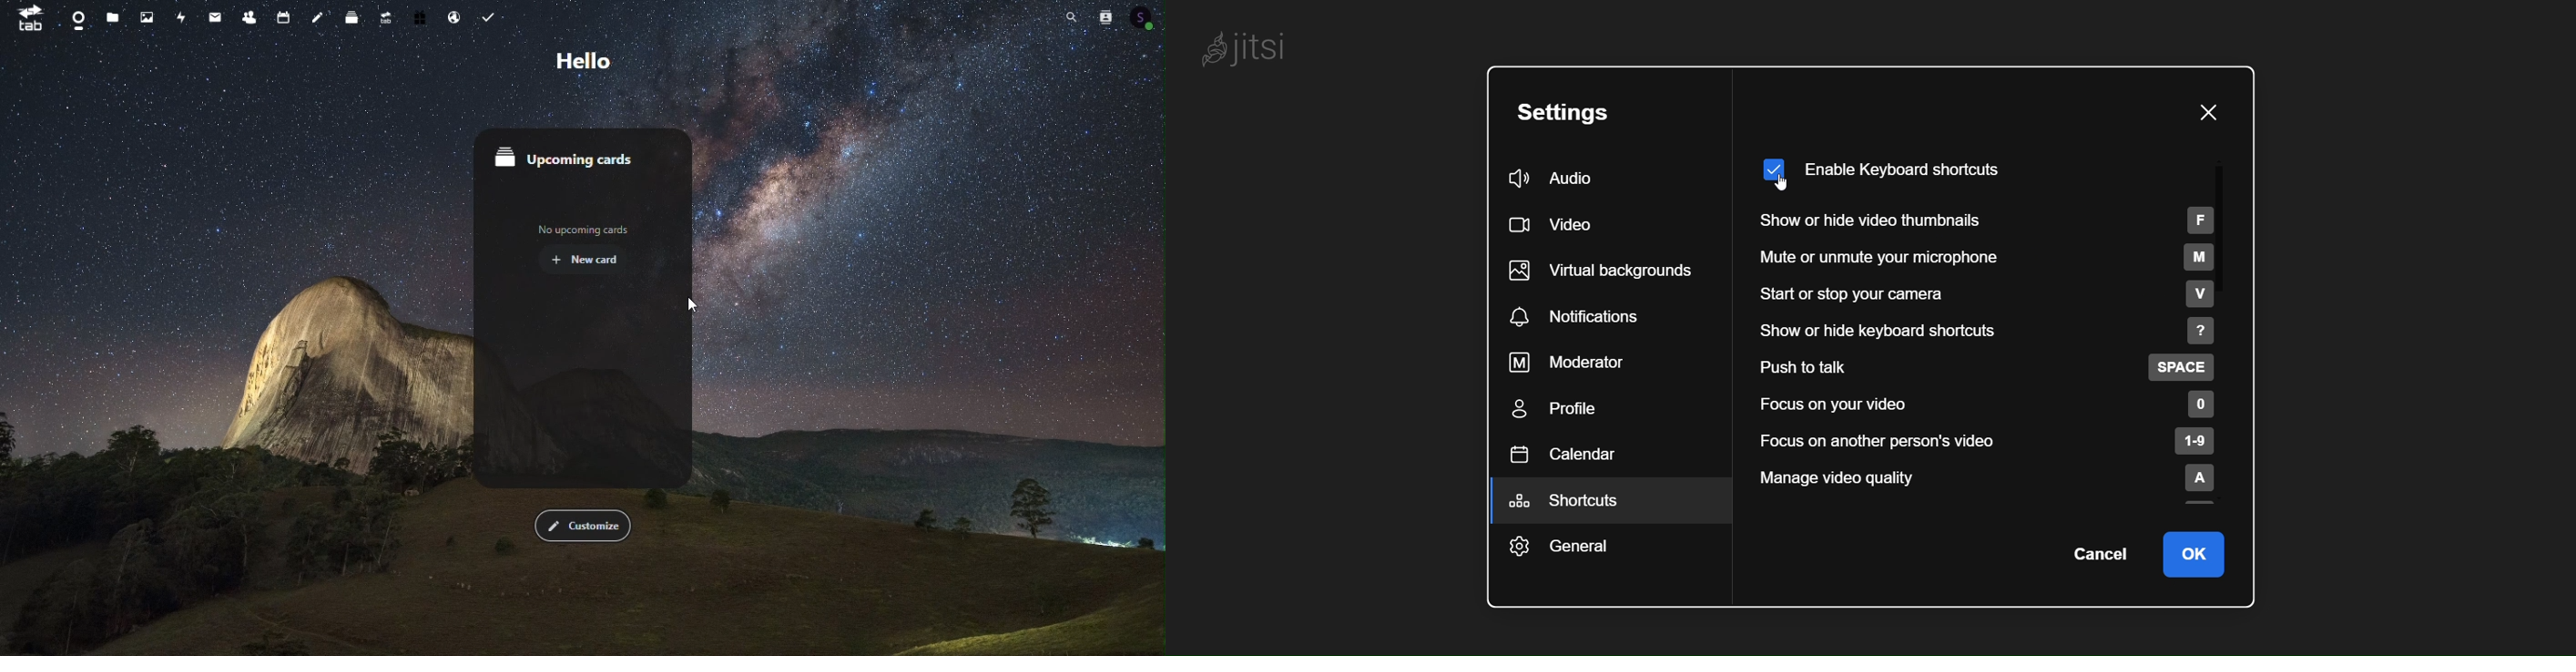  What do you see at coordinates (1072, 17) in the screenshot?
I see `Search` at bounding box center [1072, 17].